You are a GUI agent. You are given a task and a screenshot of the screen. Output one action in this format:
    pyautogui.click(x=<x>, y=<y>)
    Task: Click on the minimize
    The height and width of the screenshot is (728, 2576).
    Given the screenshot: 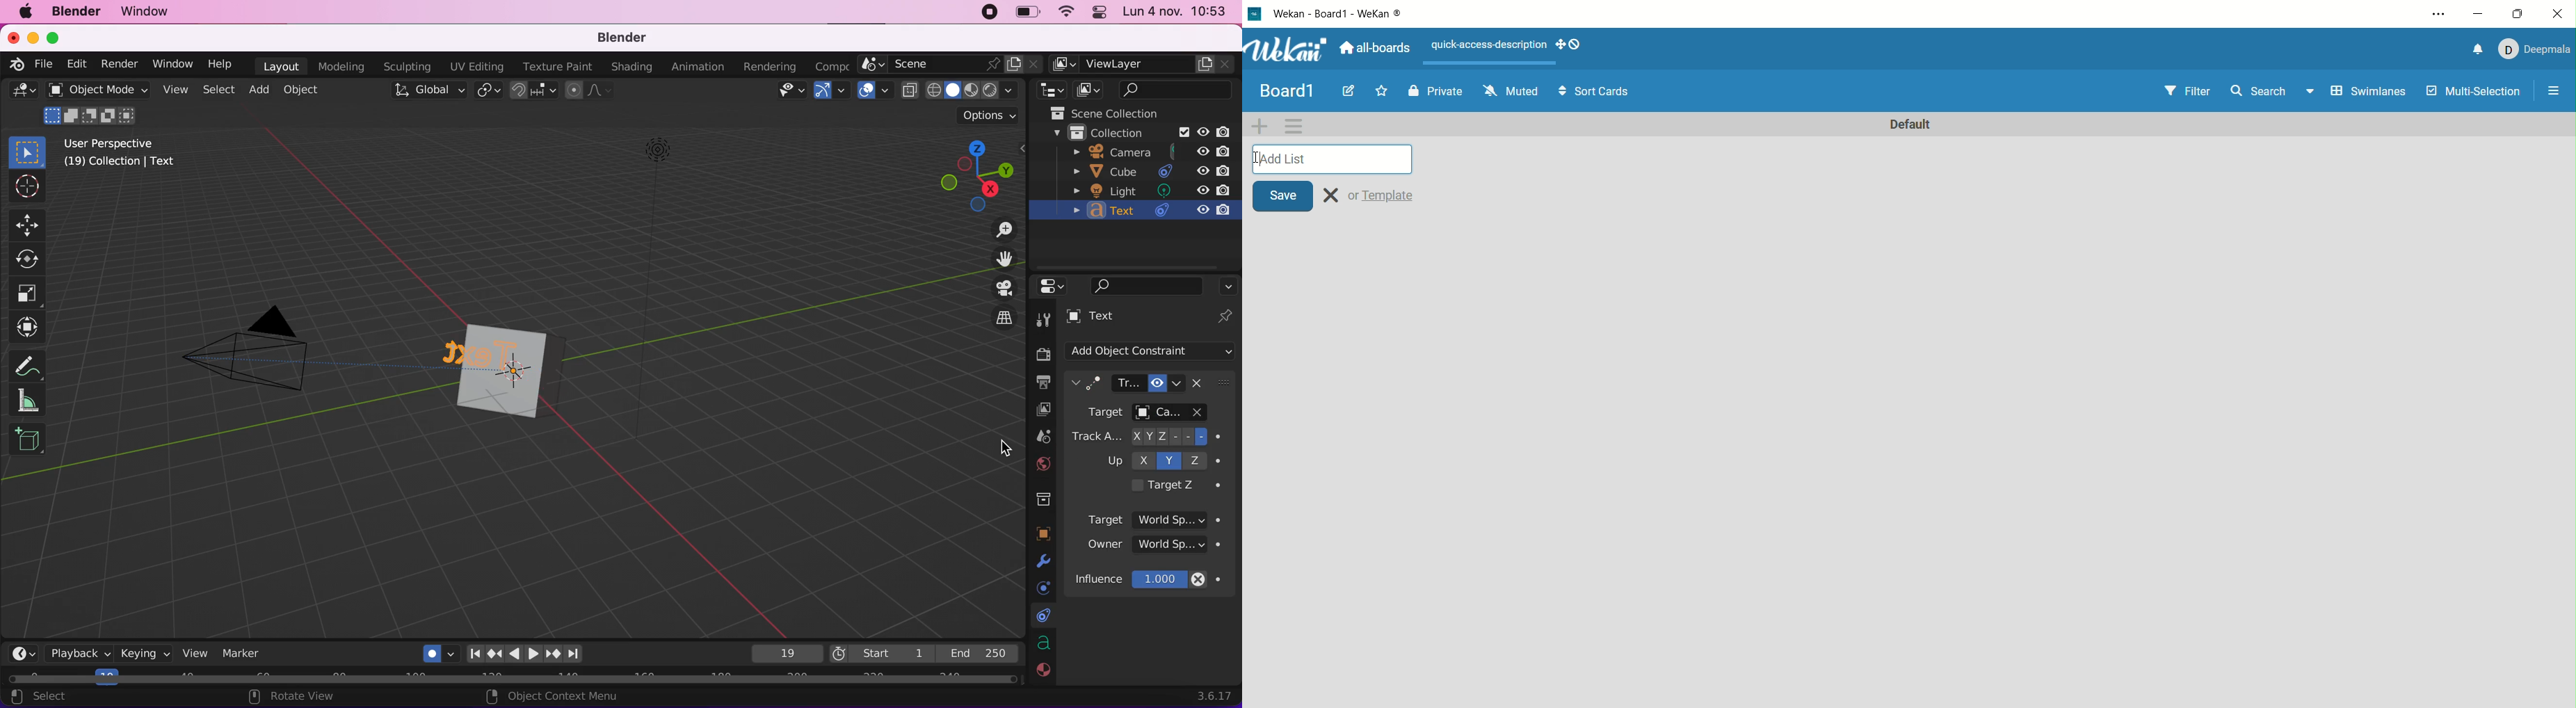 What is the action you would take?
    pyautogui.click(x=33, y=38)
    